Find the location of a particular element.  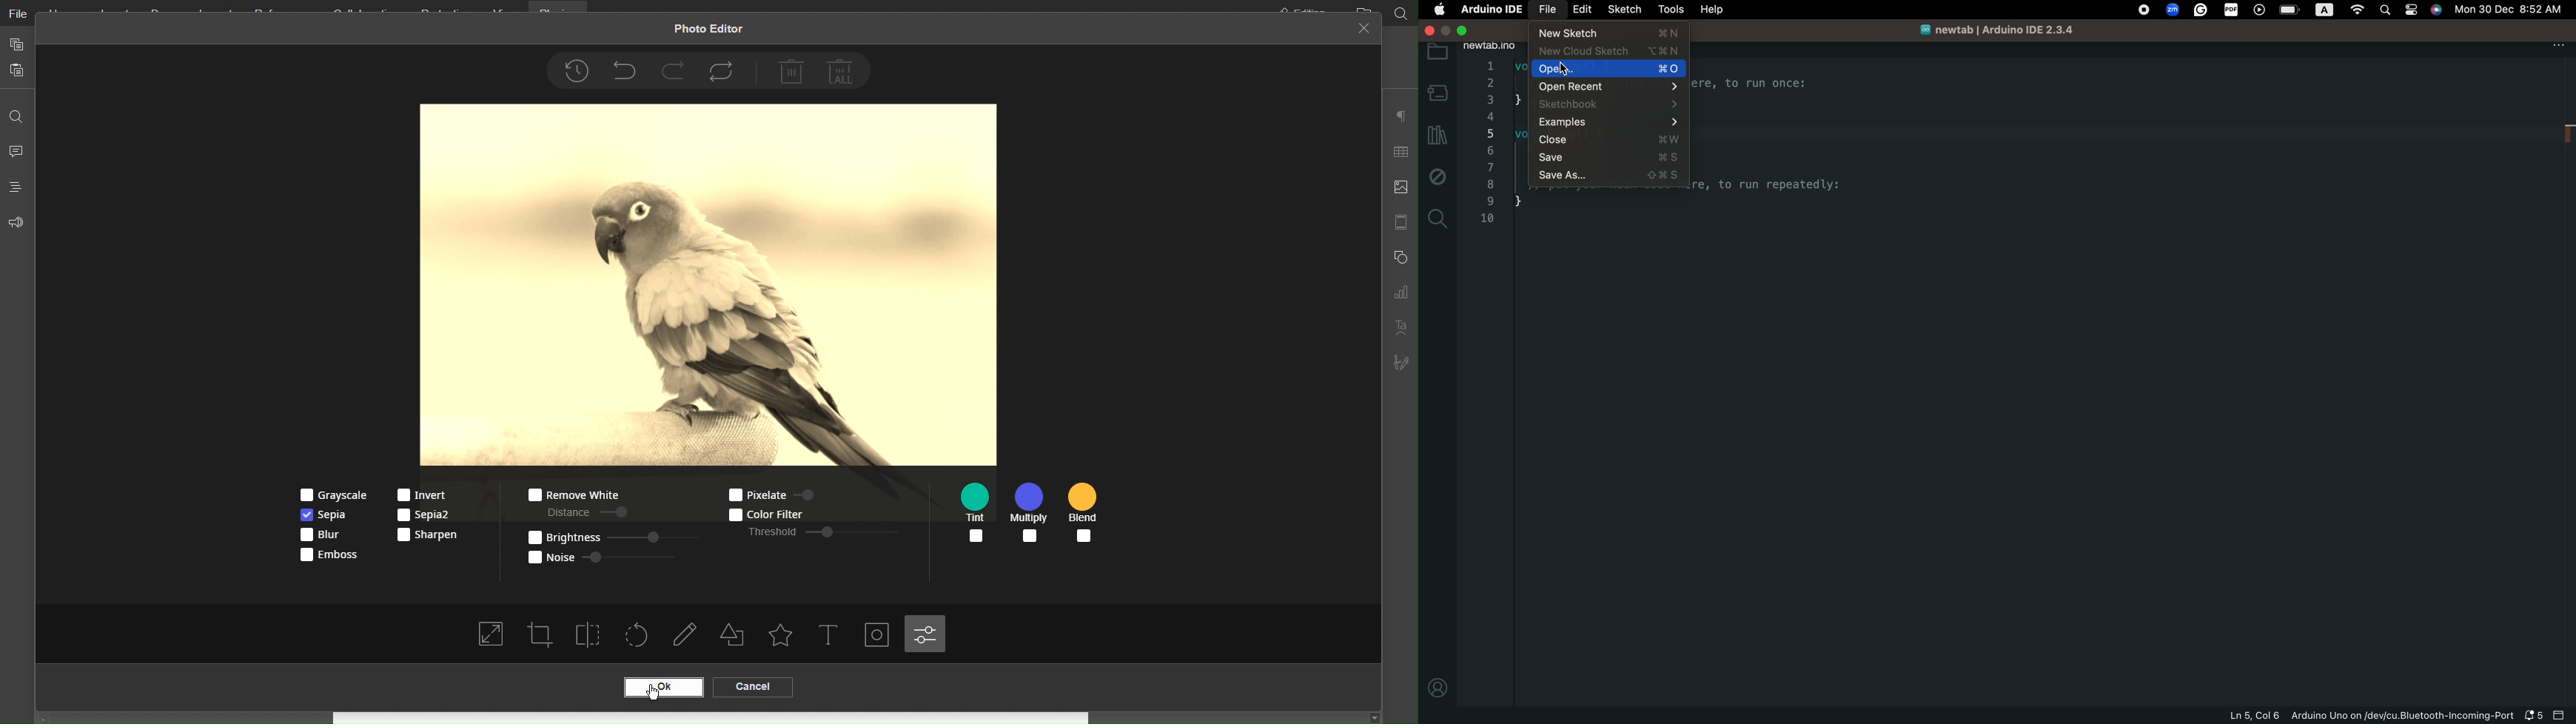

Cancel is located at coordinates (751, 687).